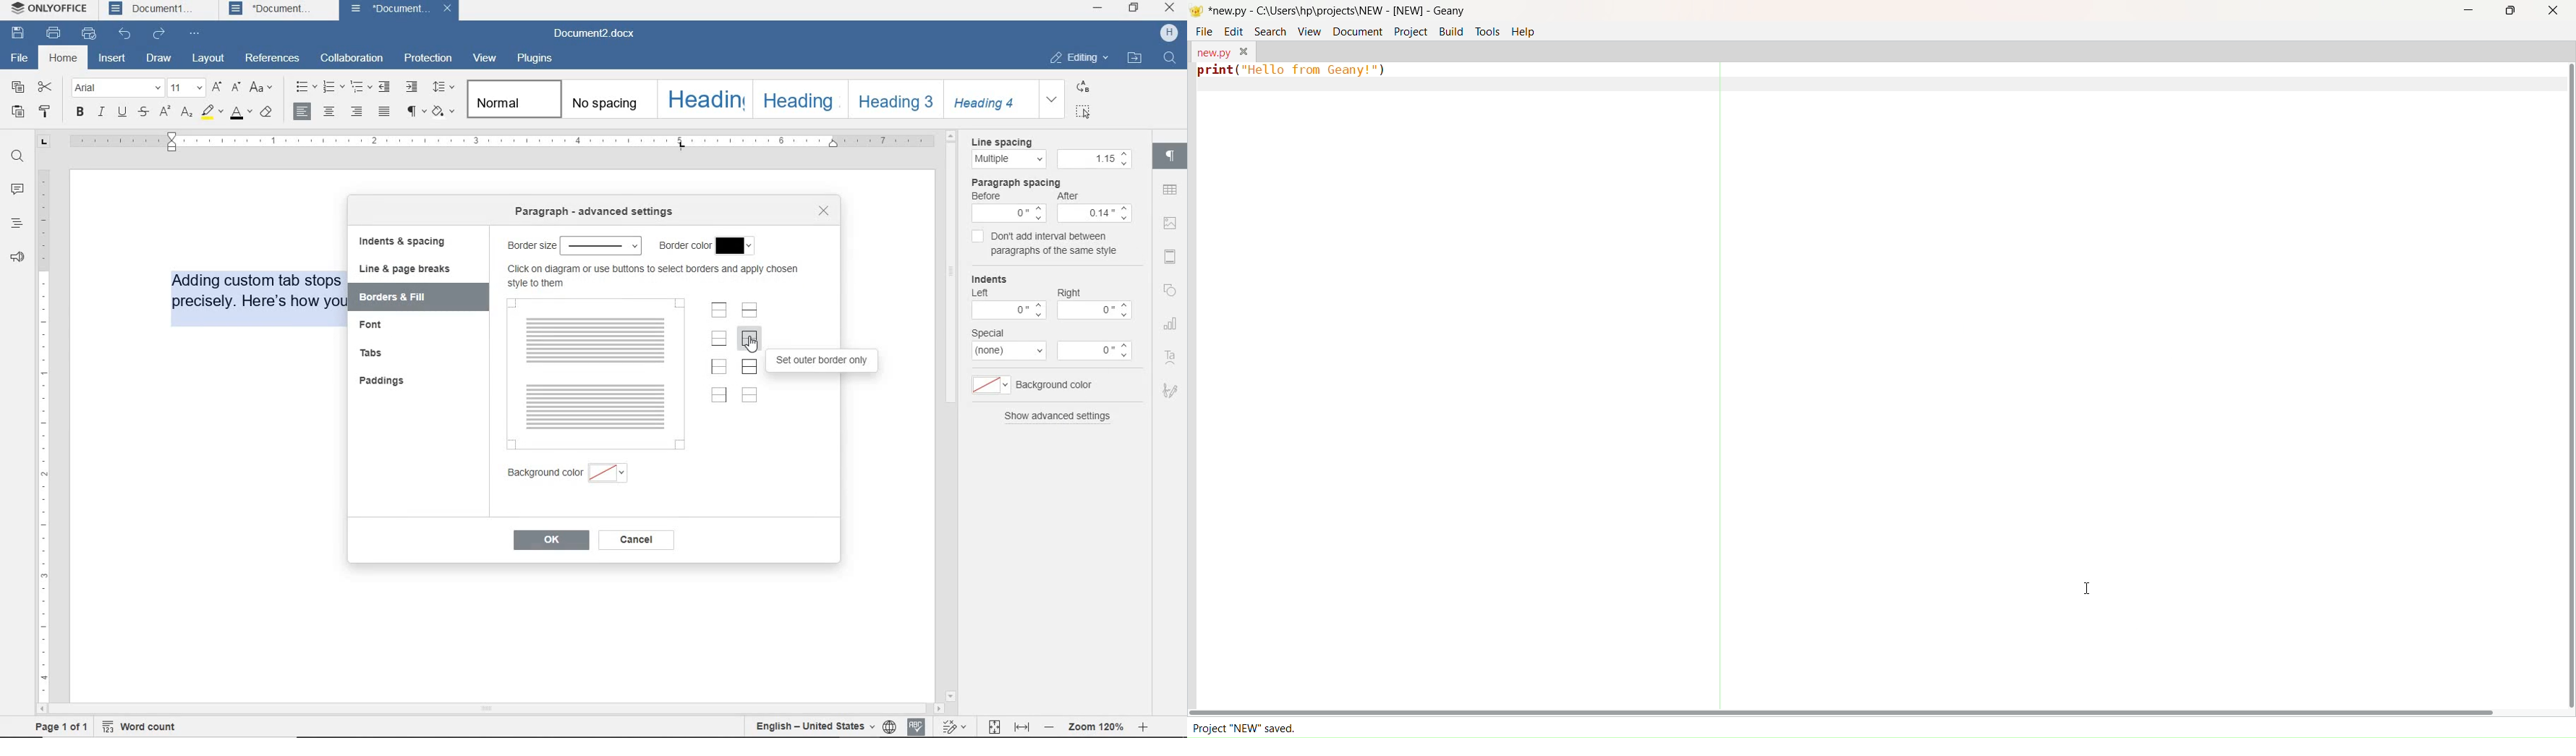 The height and width of the screenshot is (756, 2576). What do you see at coordinates (442, 112) in the screenshot?
I see `shading` at bounding box center [442, 112].